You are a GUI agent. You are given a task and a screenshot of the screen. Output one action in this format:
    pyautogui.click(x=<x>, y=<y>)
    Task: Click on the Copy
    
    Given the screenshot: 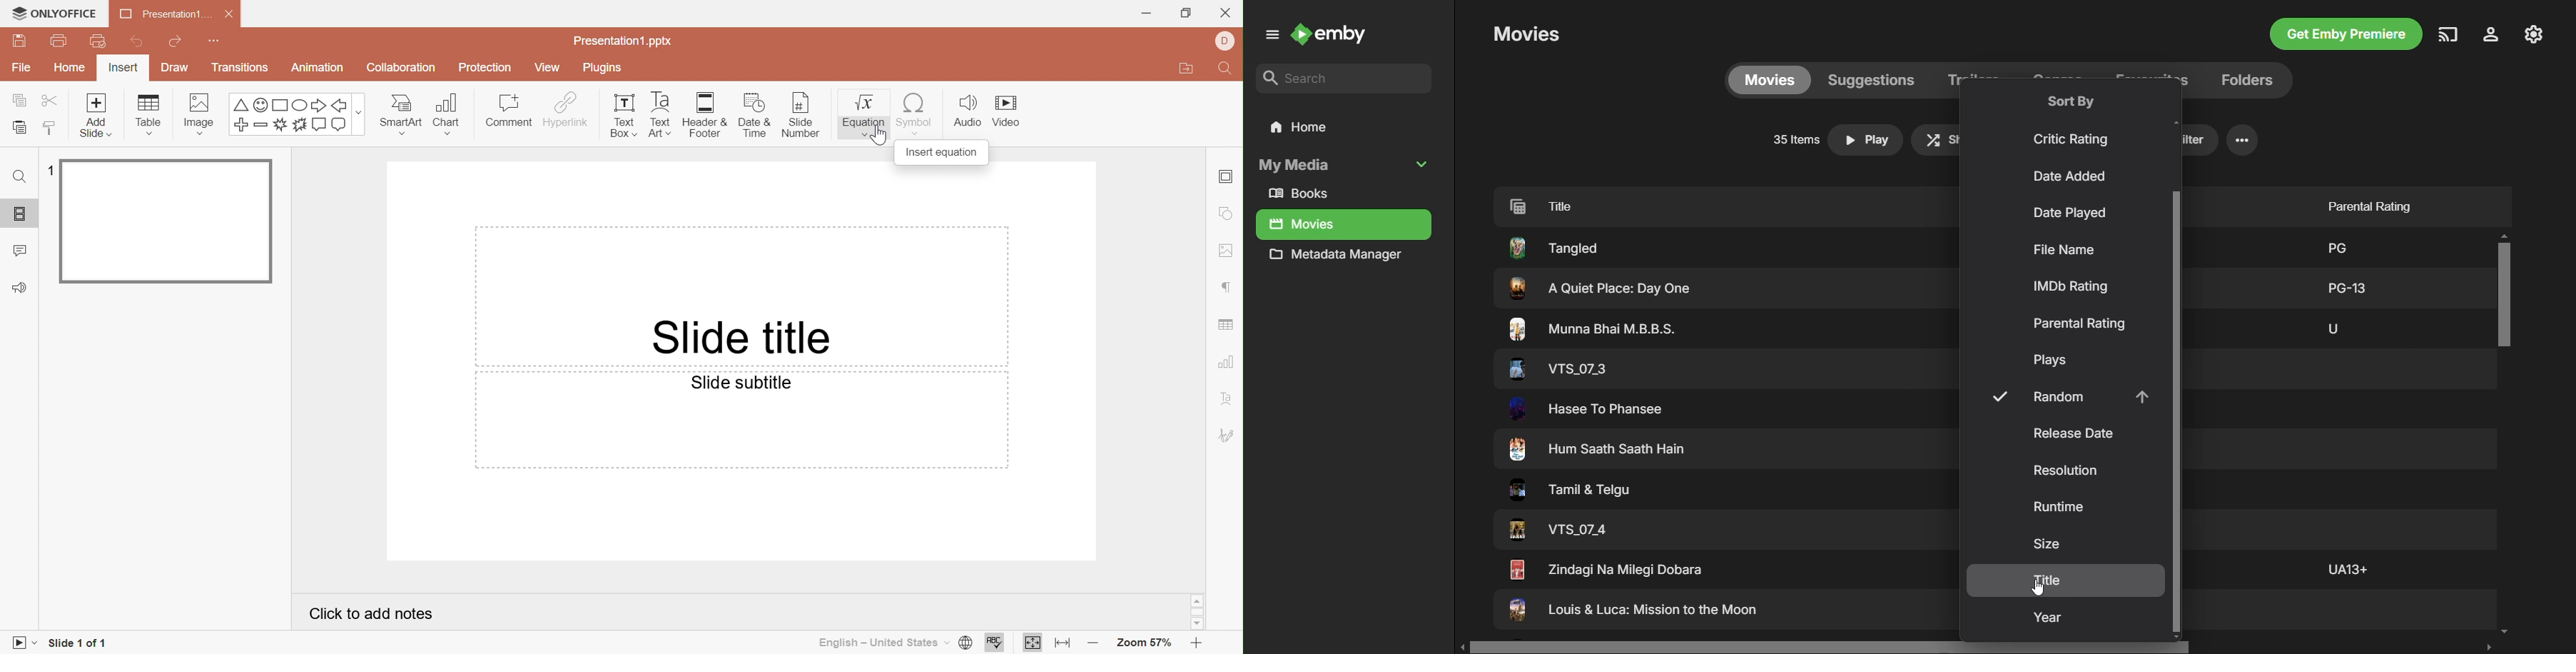 What is the action you would take?
    pyautogui.click(x=21, y=99)
    